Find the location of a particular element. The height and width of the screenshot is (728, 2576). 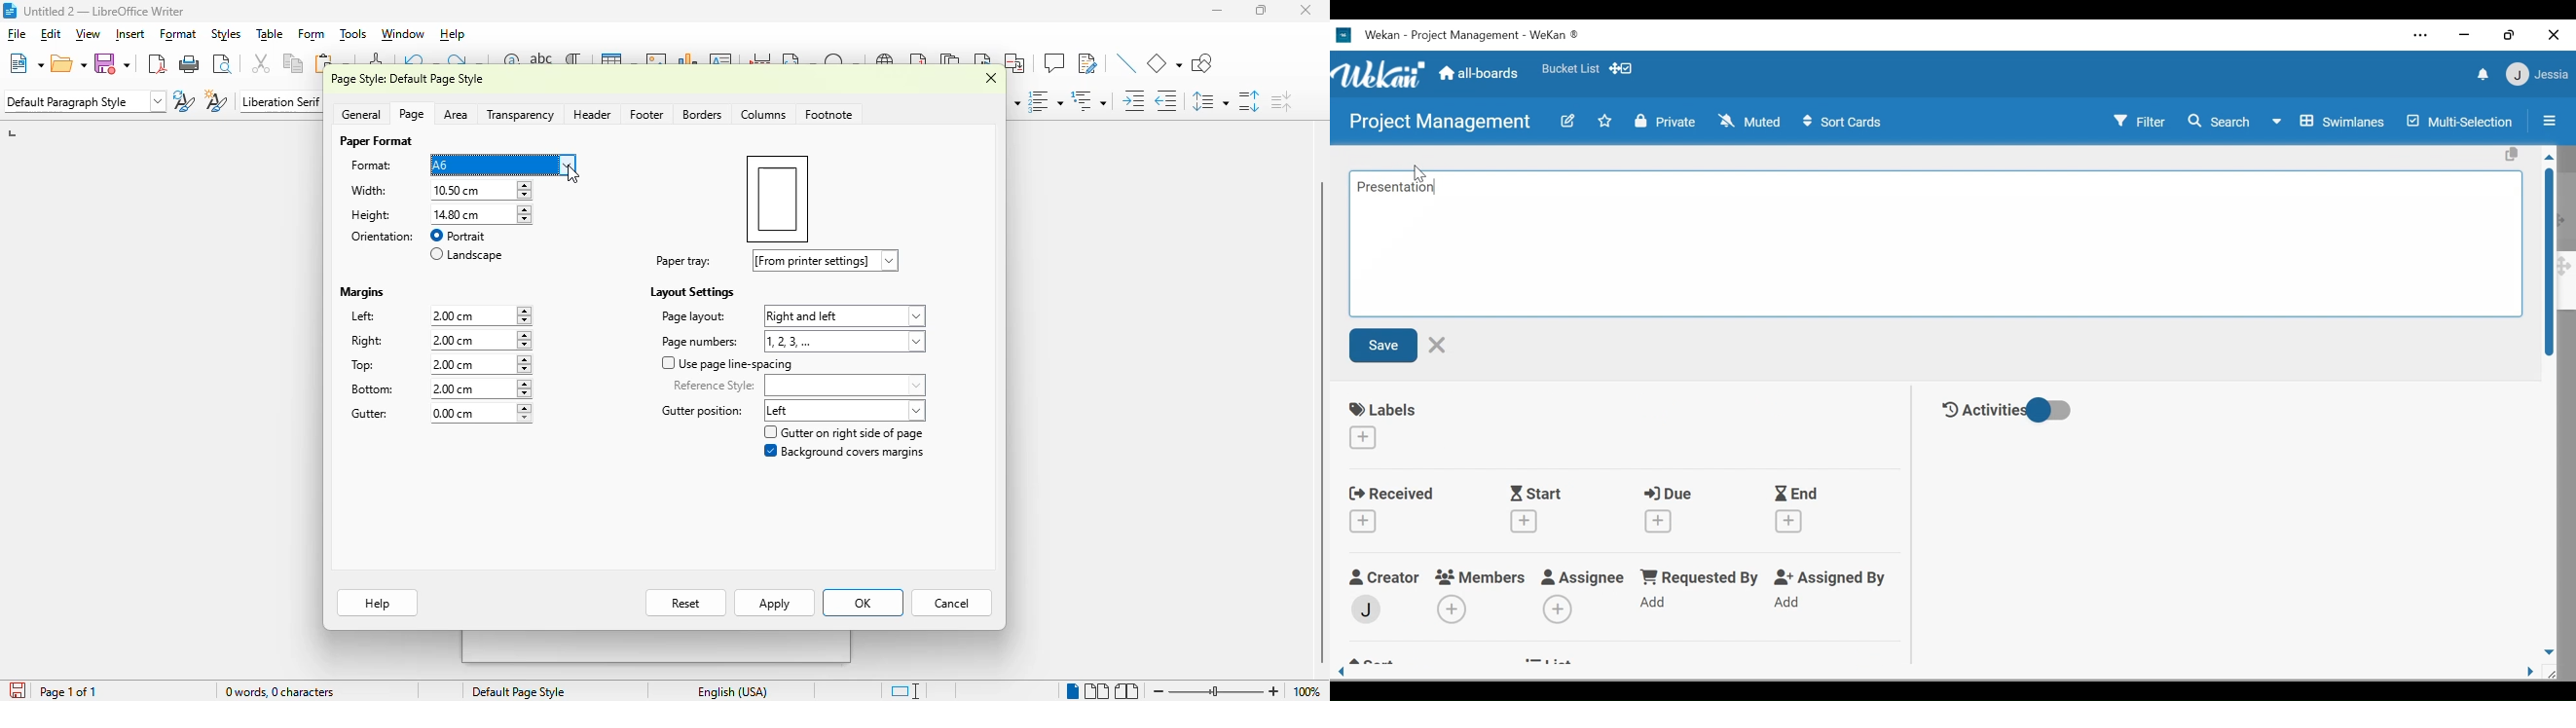

format is located at coordinates (179, 33).